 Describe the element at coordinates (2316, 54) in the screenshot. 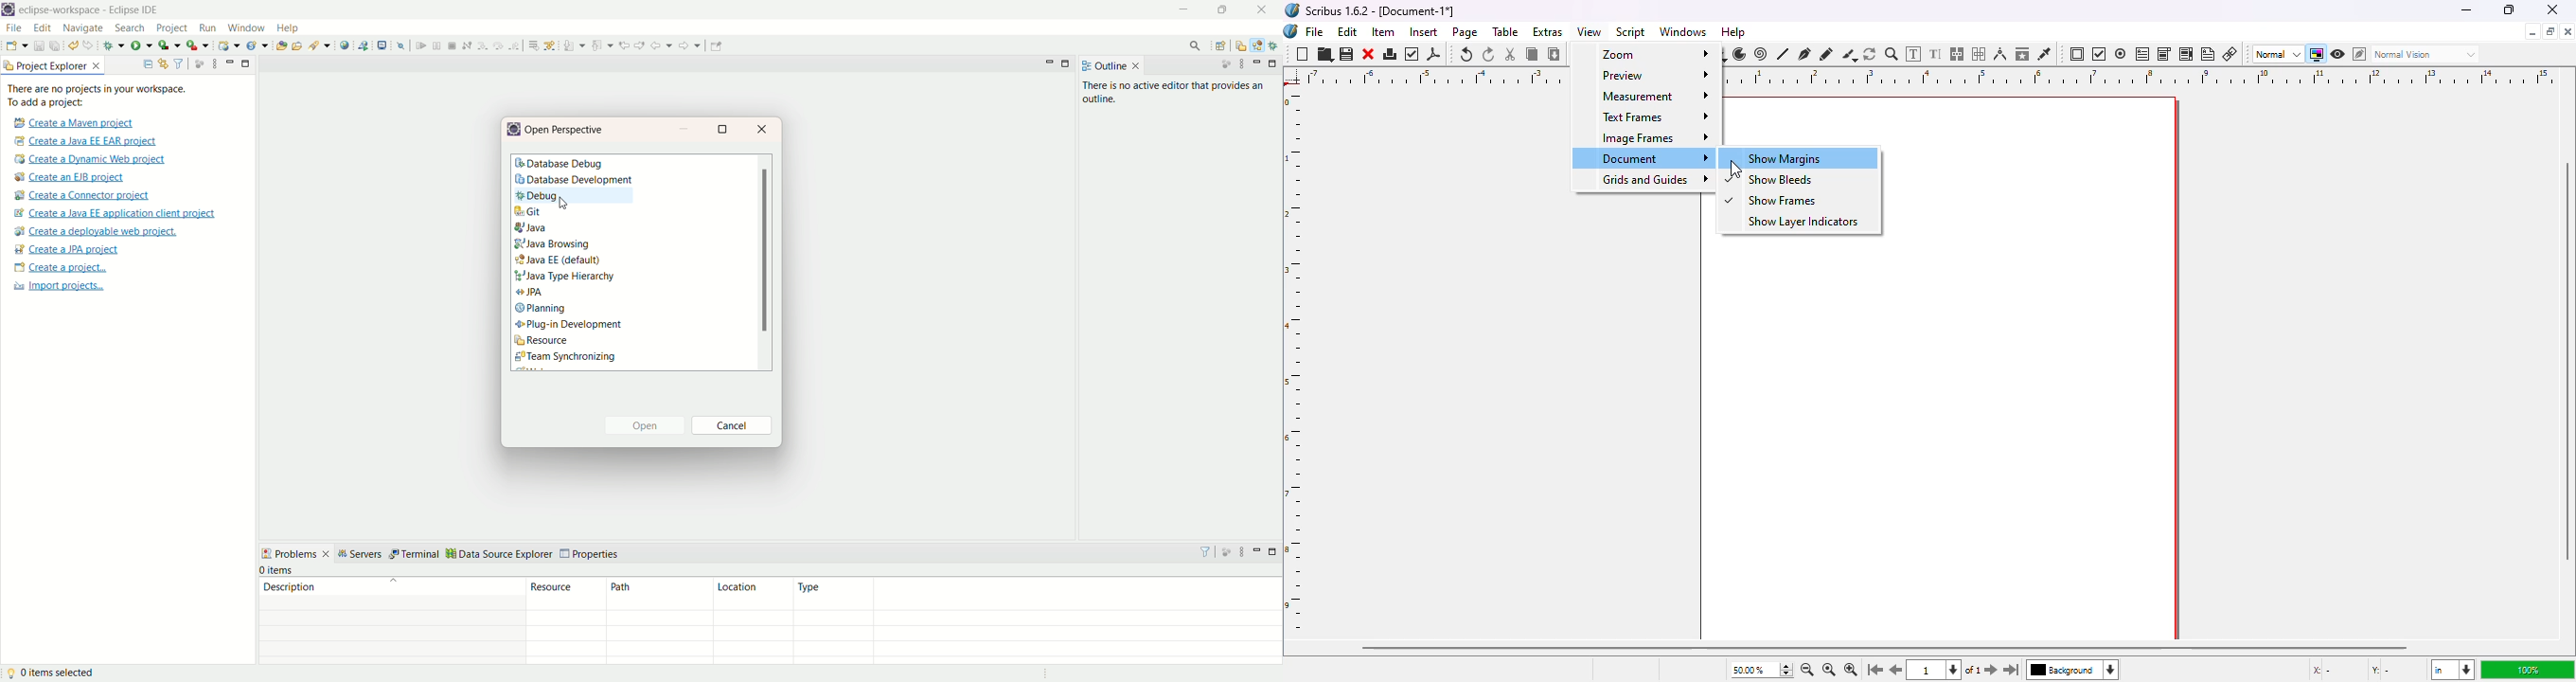

I see `toggle color management system` at that location.